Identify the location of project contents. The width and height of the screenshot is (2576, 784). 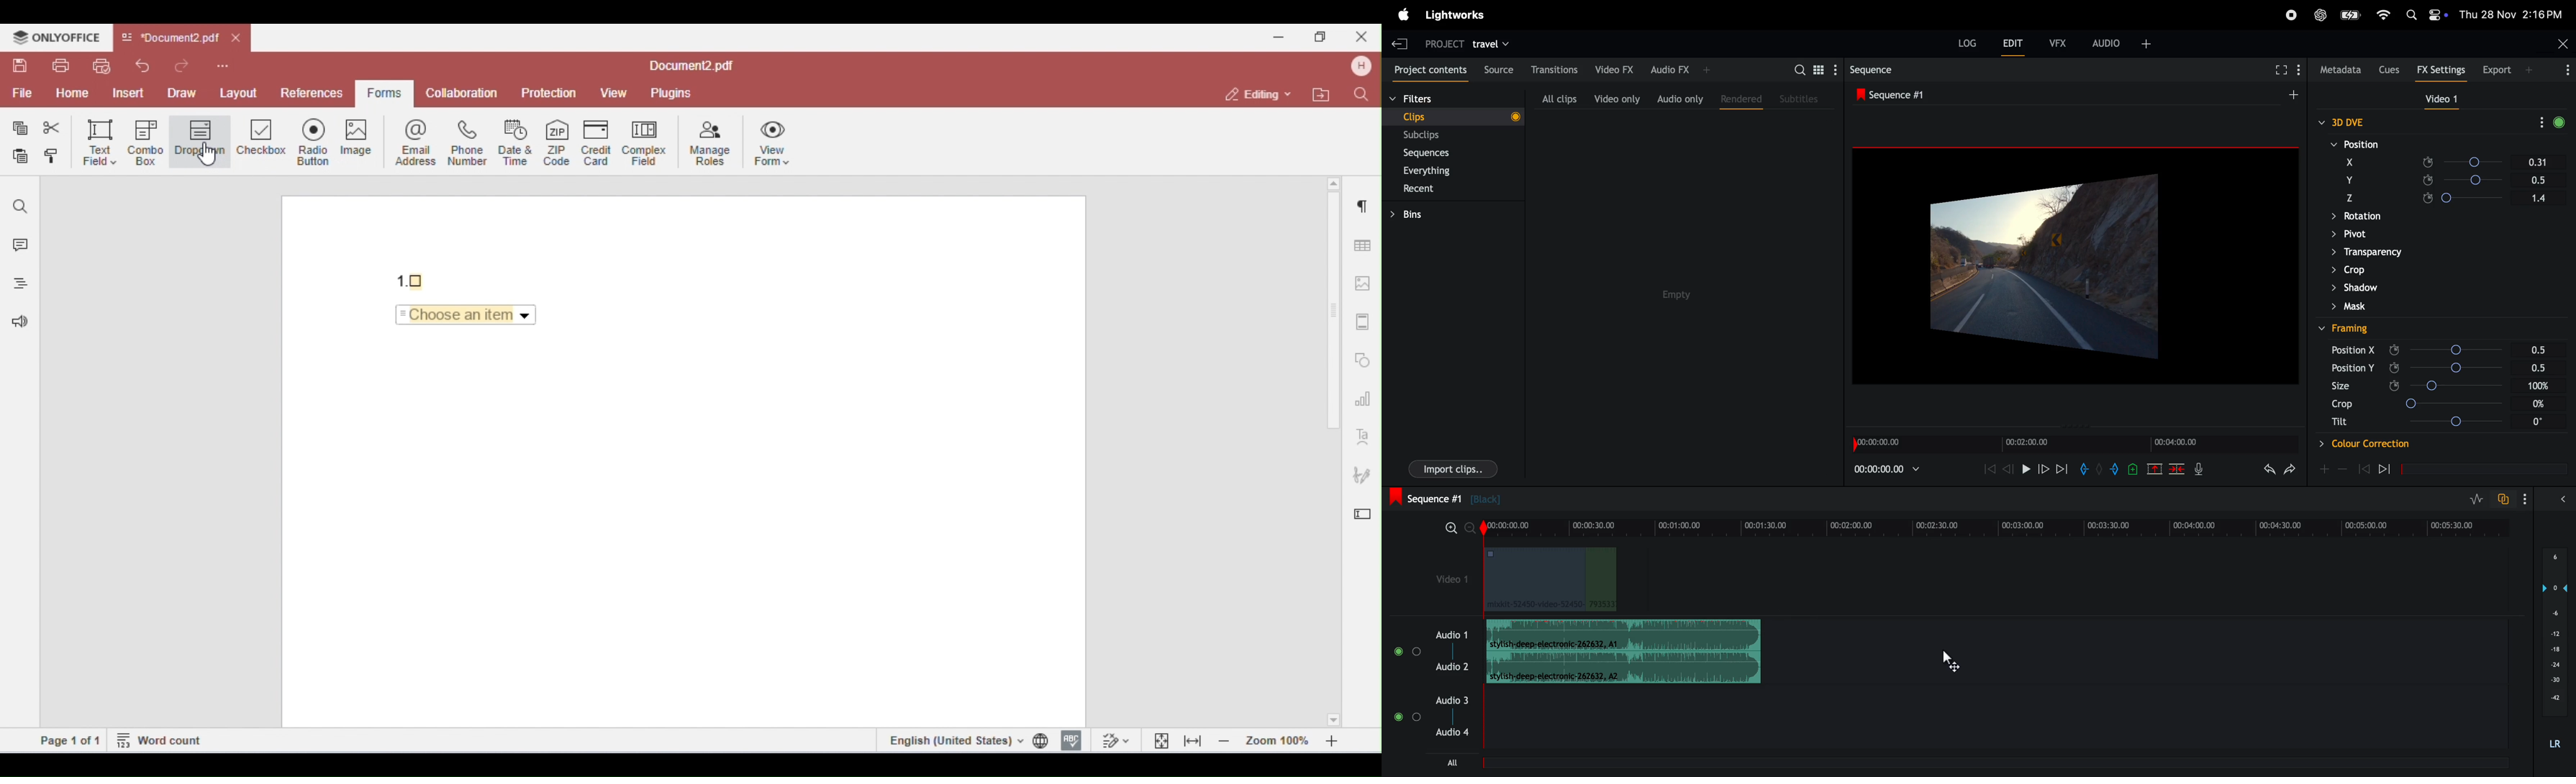
(1428, 70).